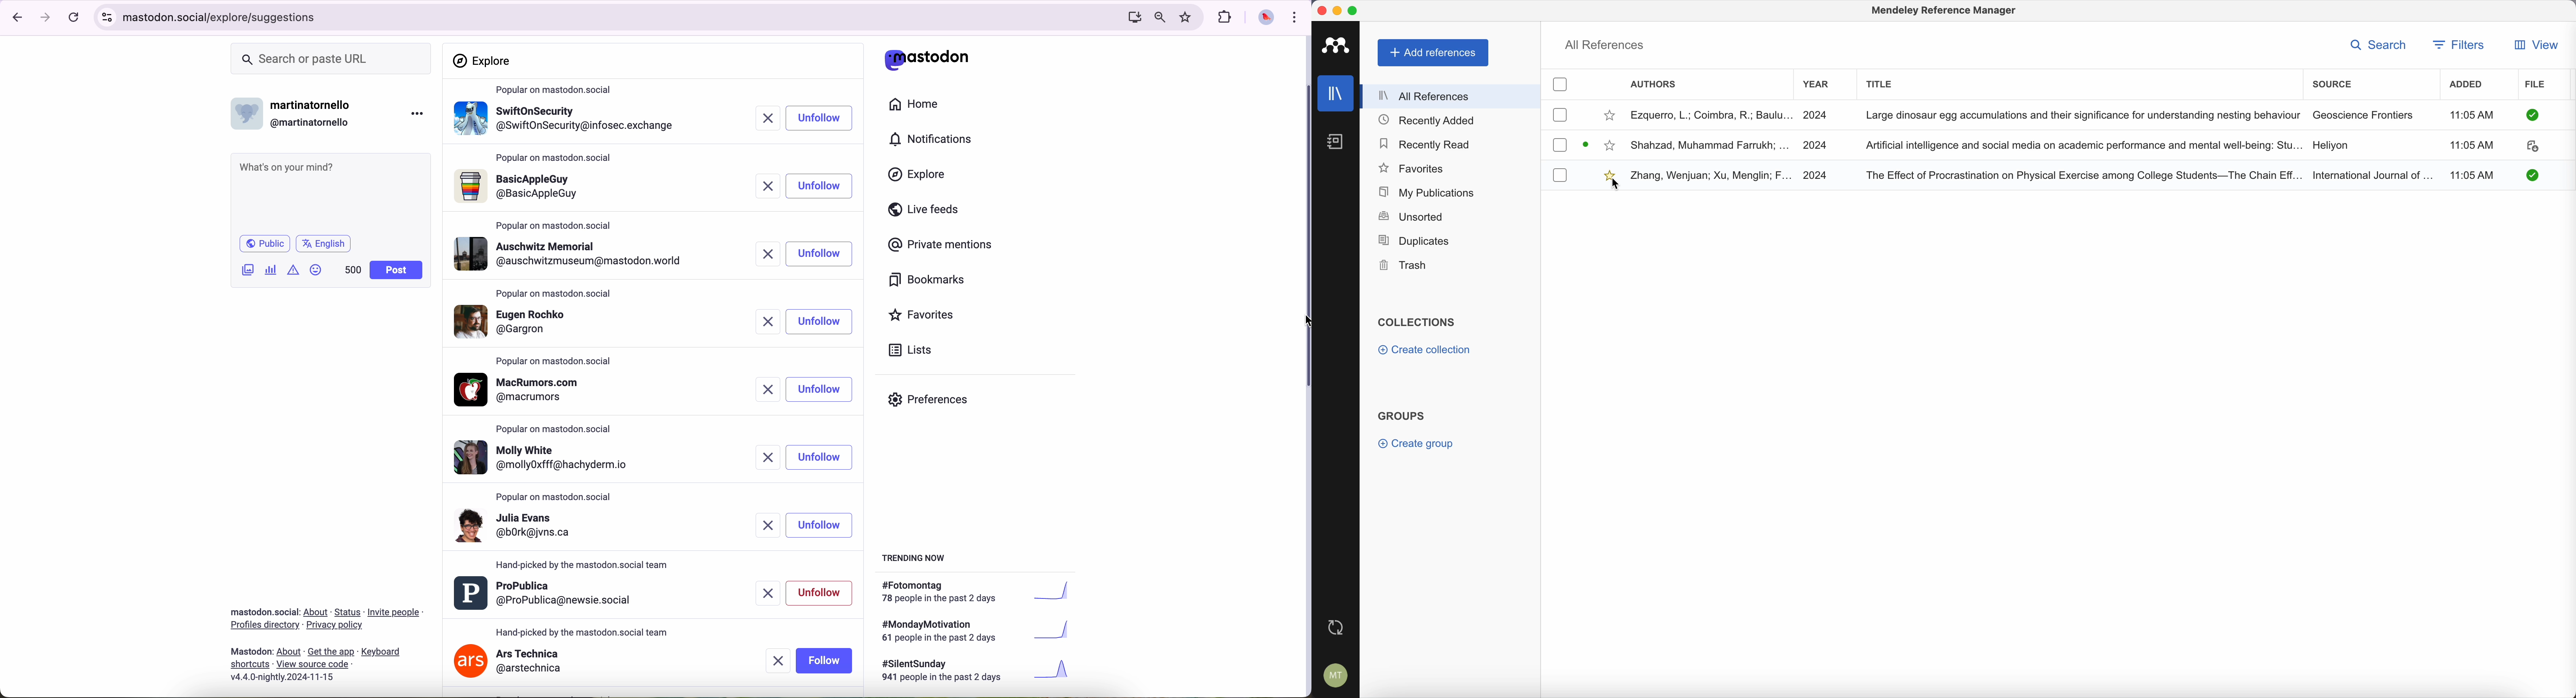  What do you see at coordinates (776, 661) in the screenshot?
I see `remove` at bounding box center [776, 661].